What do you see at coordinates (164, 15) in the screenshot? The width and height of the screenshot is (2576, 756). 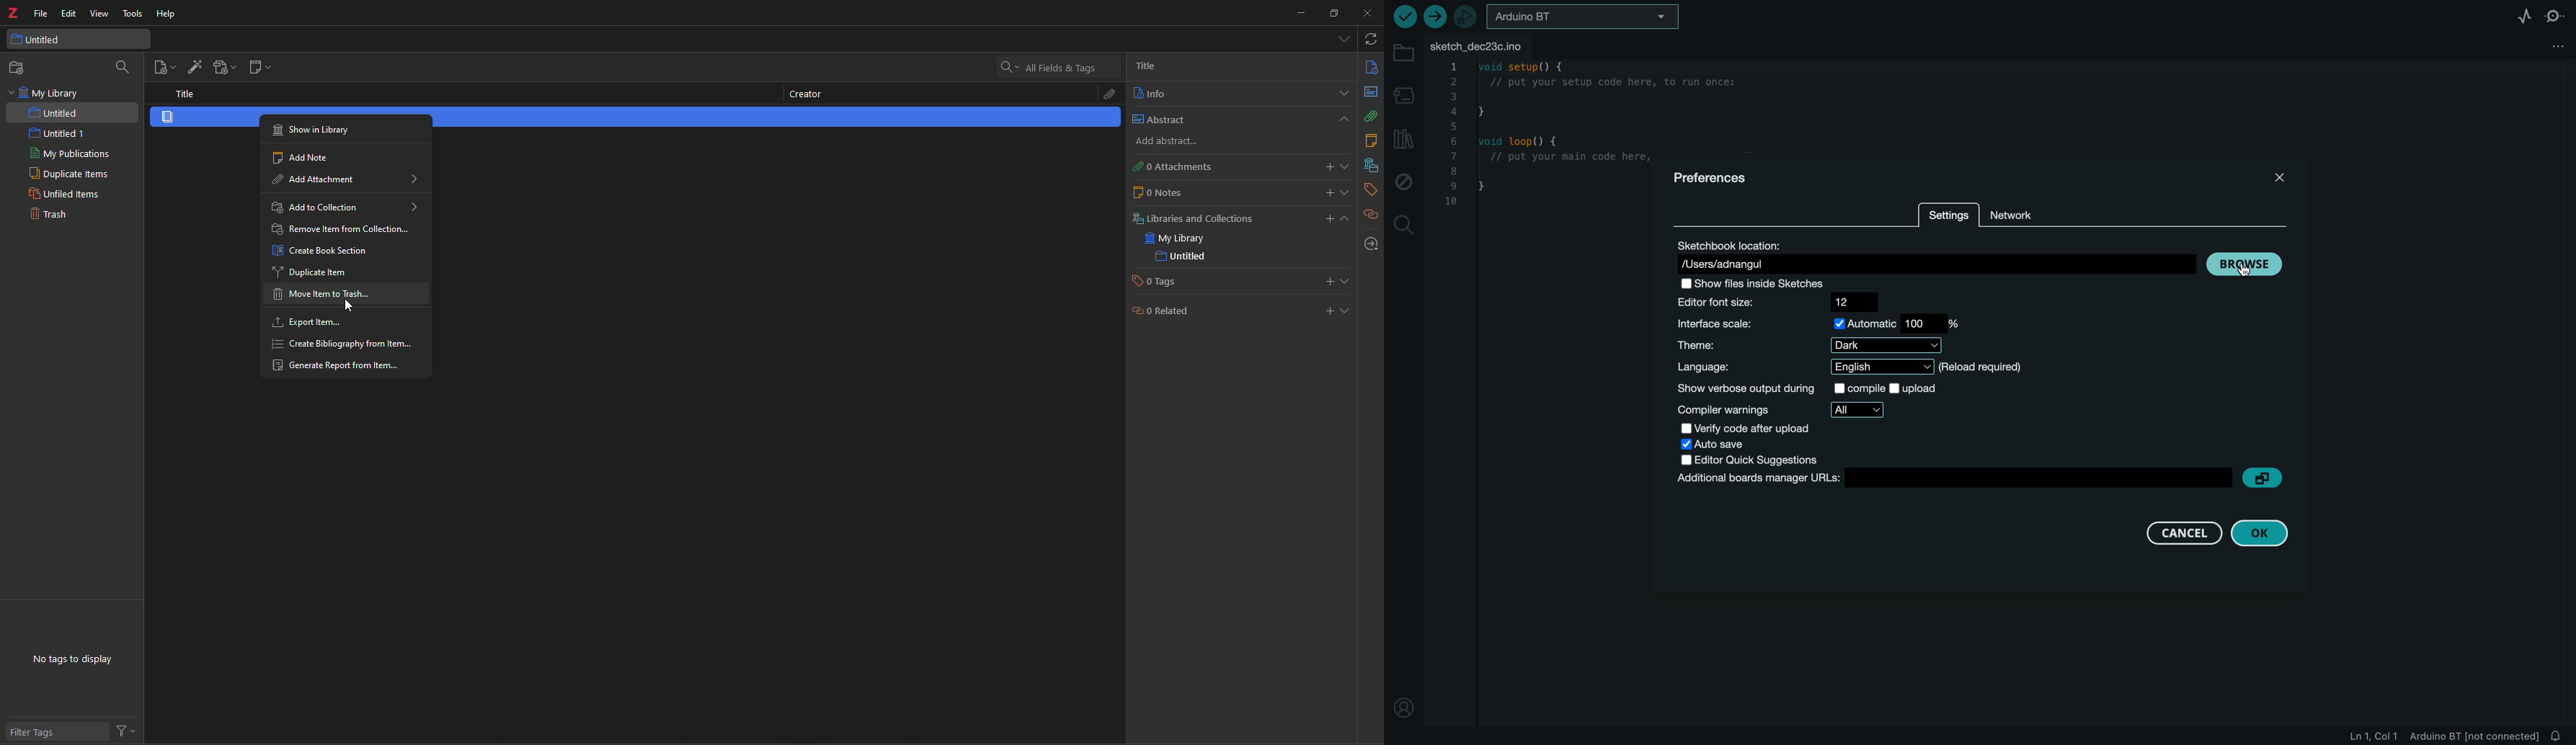 I see `help` at bounding box center [164, 15].